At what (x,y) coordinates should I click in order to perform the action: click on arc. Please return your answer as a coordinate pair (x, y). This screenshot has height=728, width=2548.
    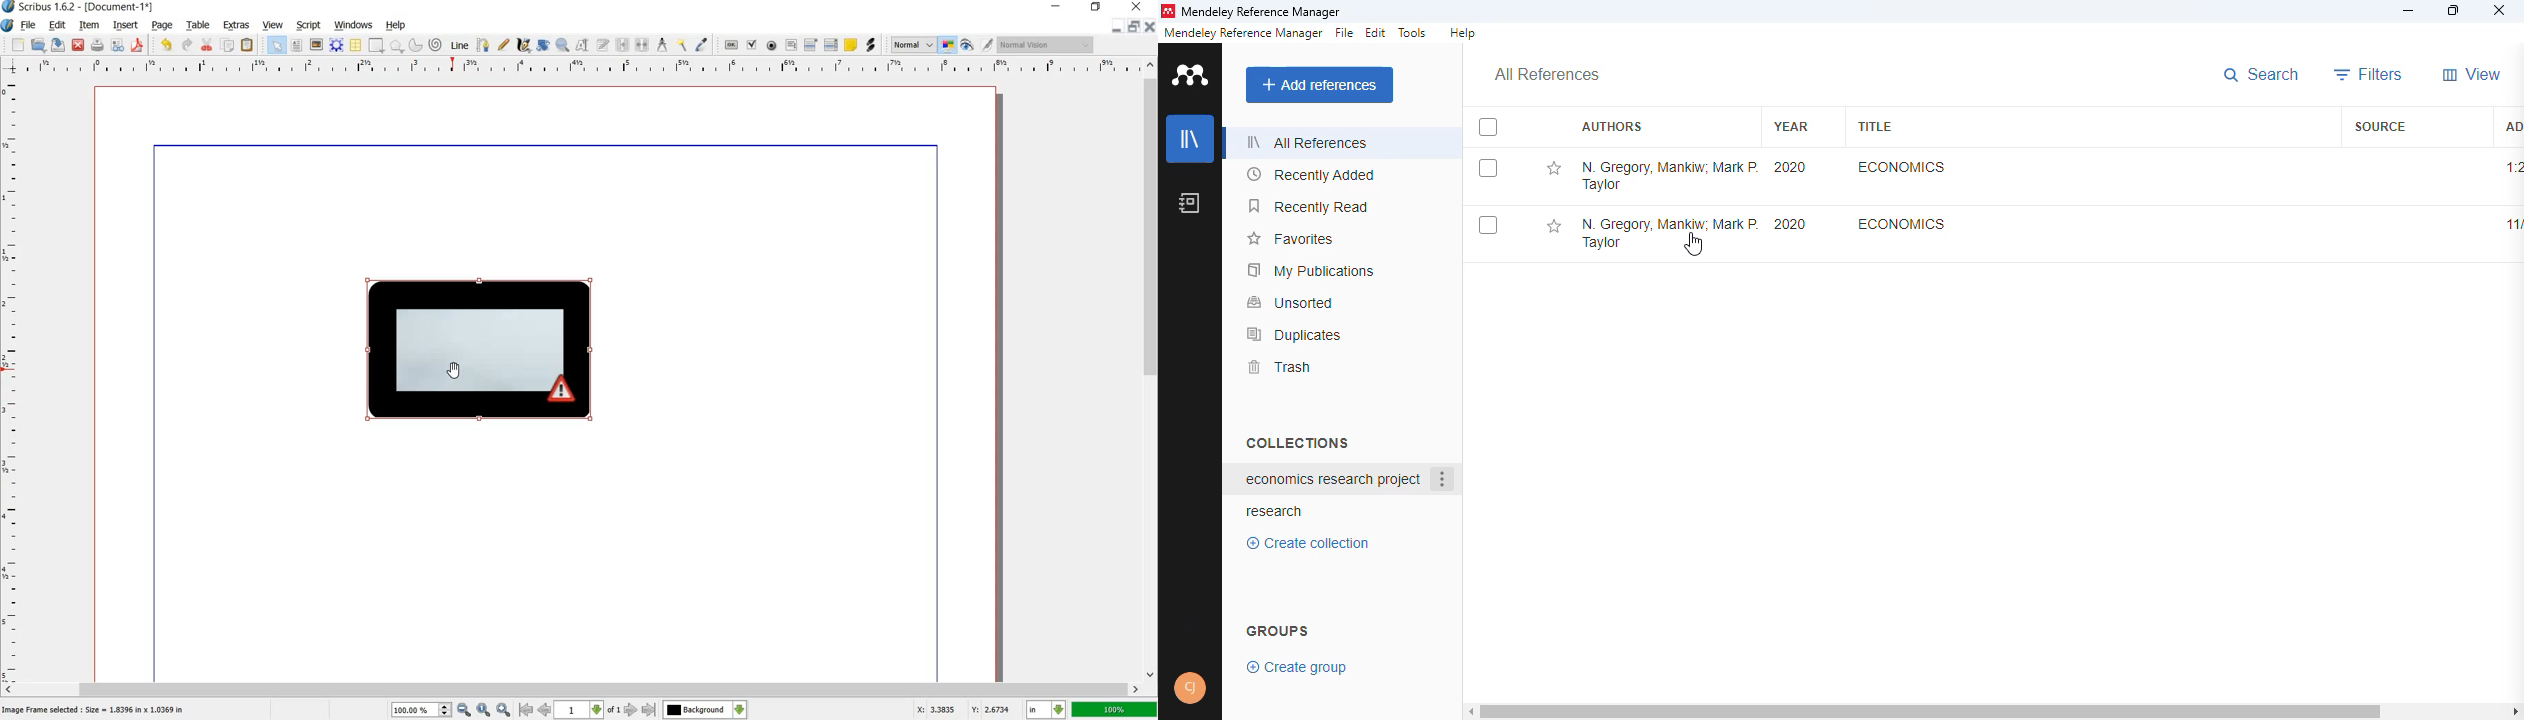
    Looking at the image, I should click on (414, 46).